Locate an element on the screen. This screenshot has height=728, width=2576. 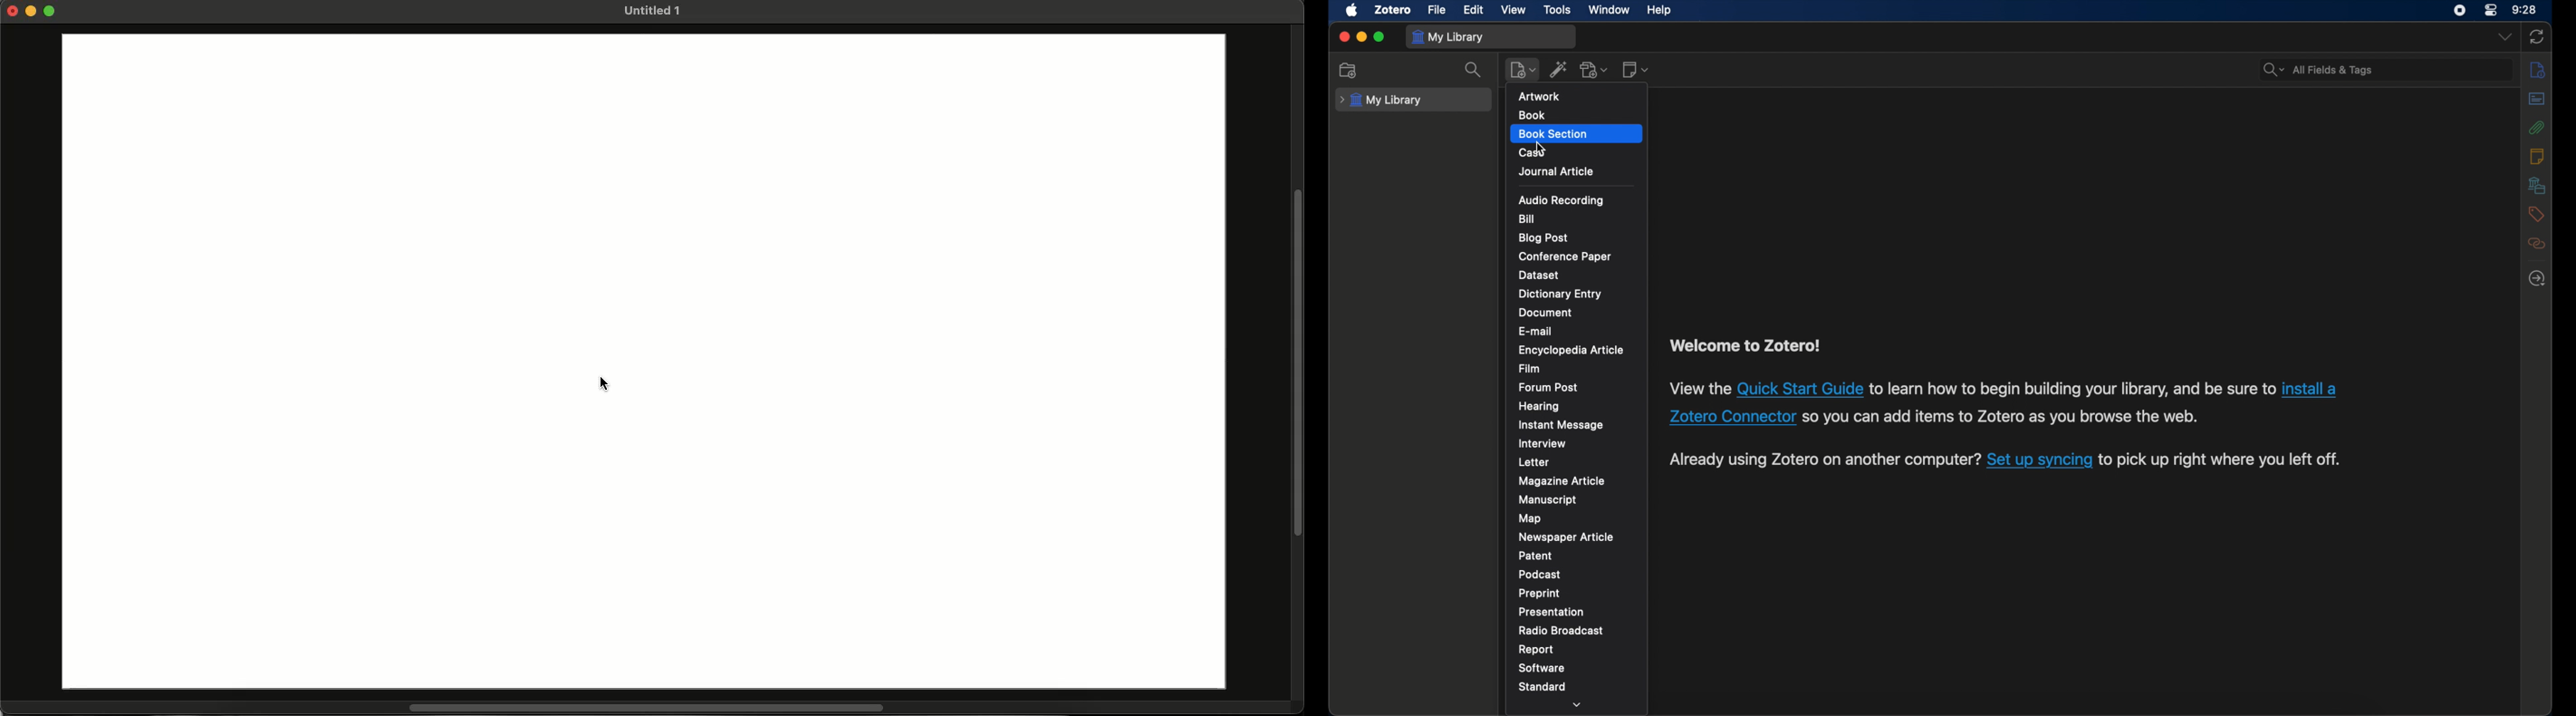
audio recording is located at coordinates (1563, 200).